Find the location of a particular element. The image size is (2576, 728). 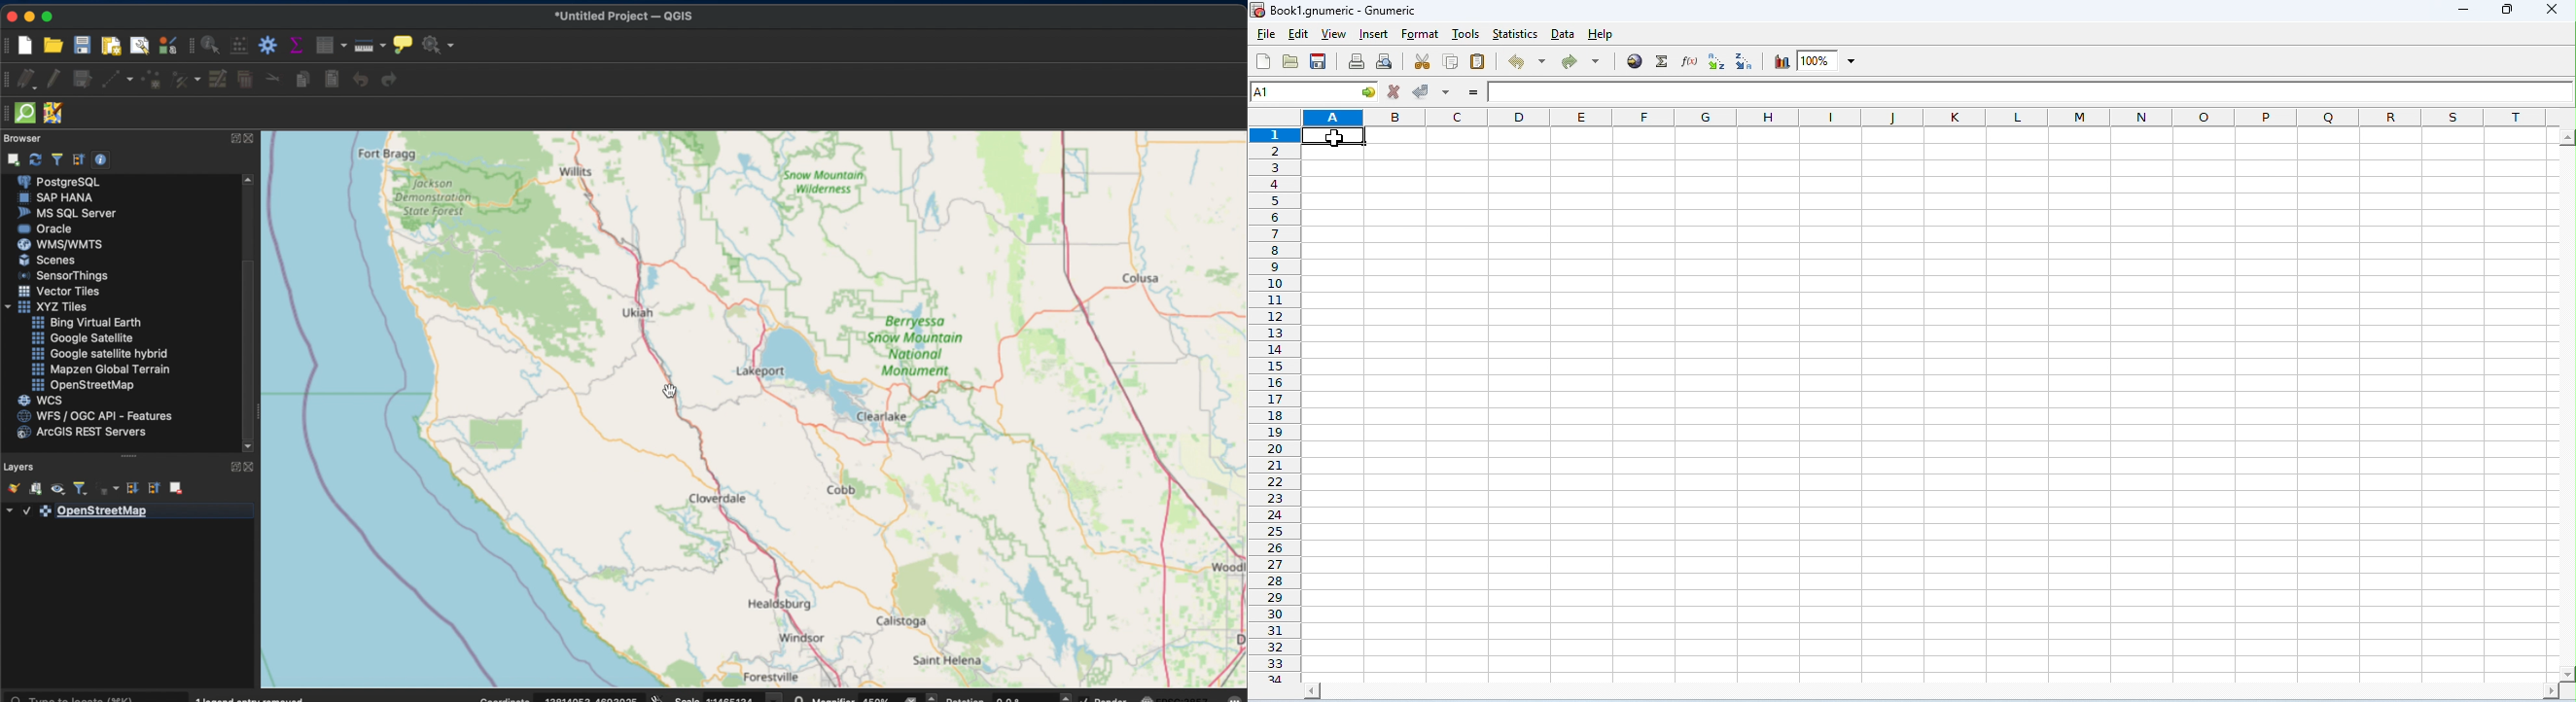

sort descending is located at coordinates (1745, 61).